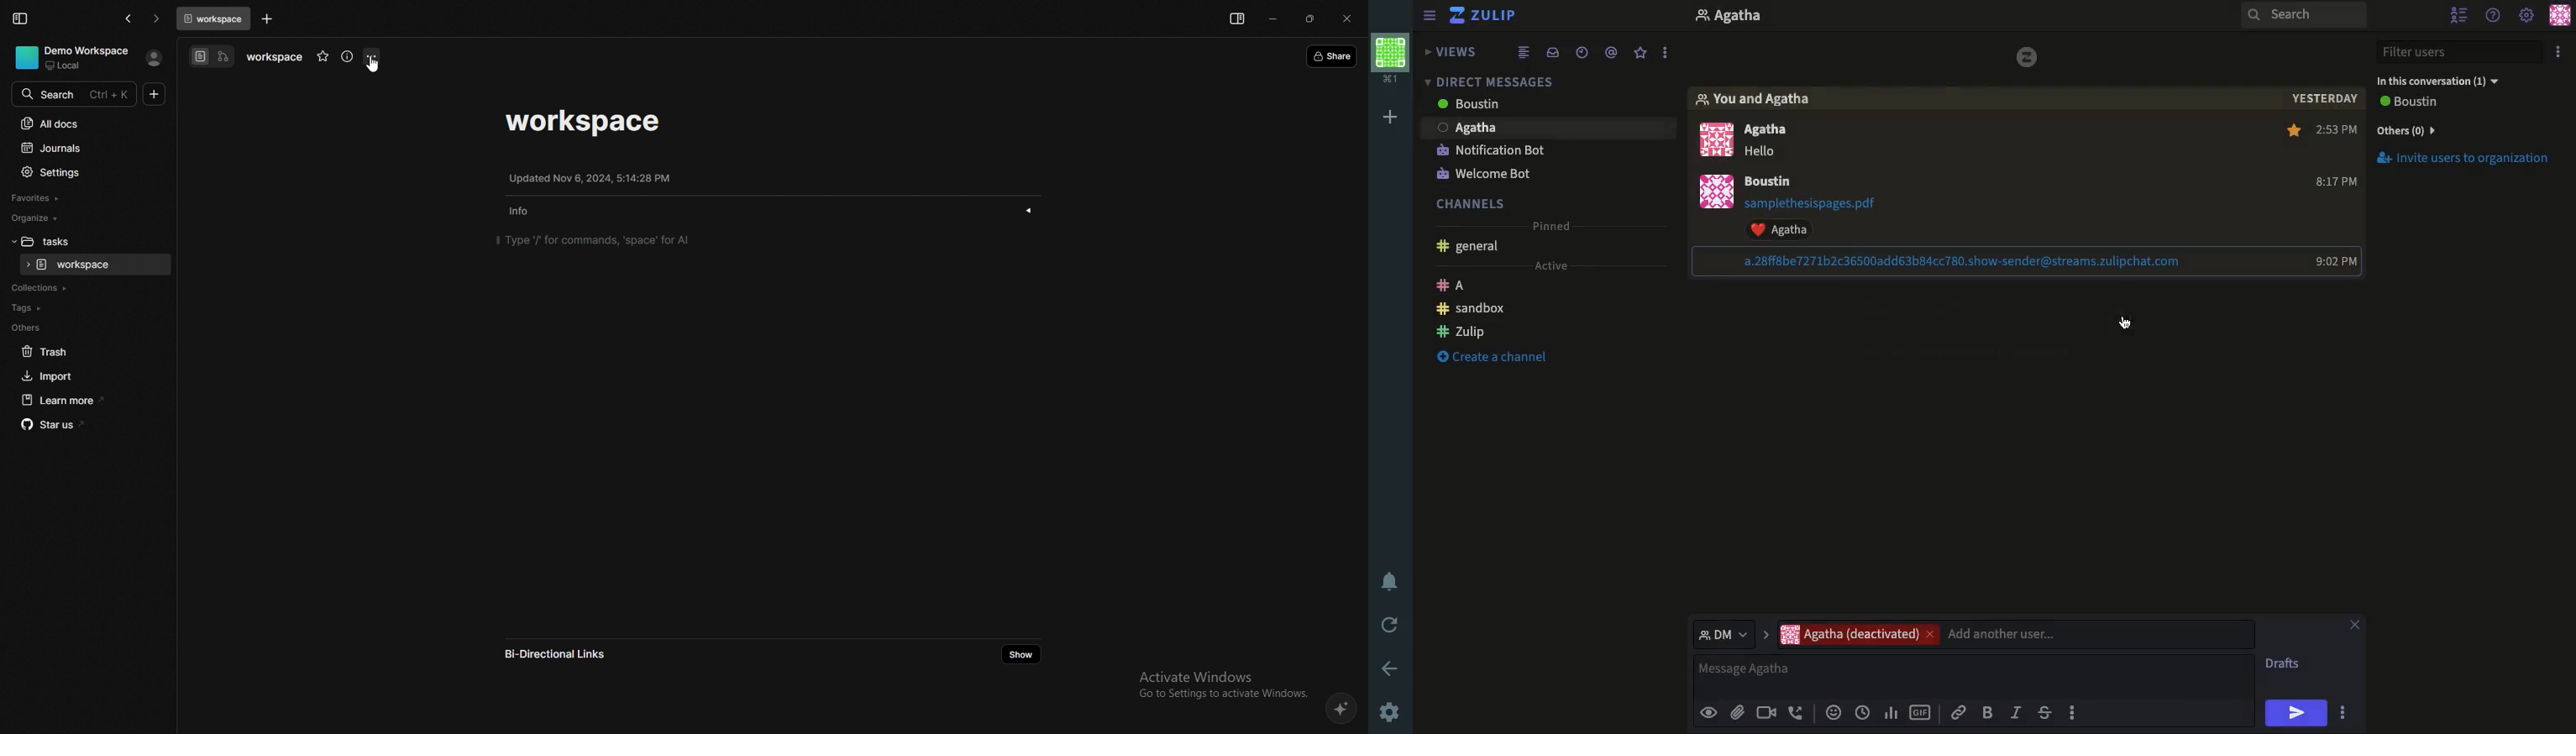  Describe the element at coordinates (2016, 711) in the screenshot. I see `Italics` at that location.